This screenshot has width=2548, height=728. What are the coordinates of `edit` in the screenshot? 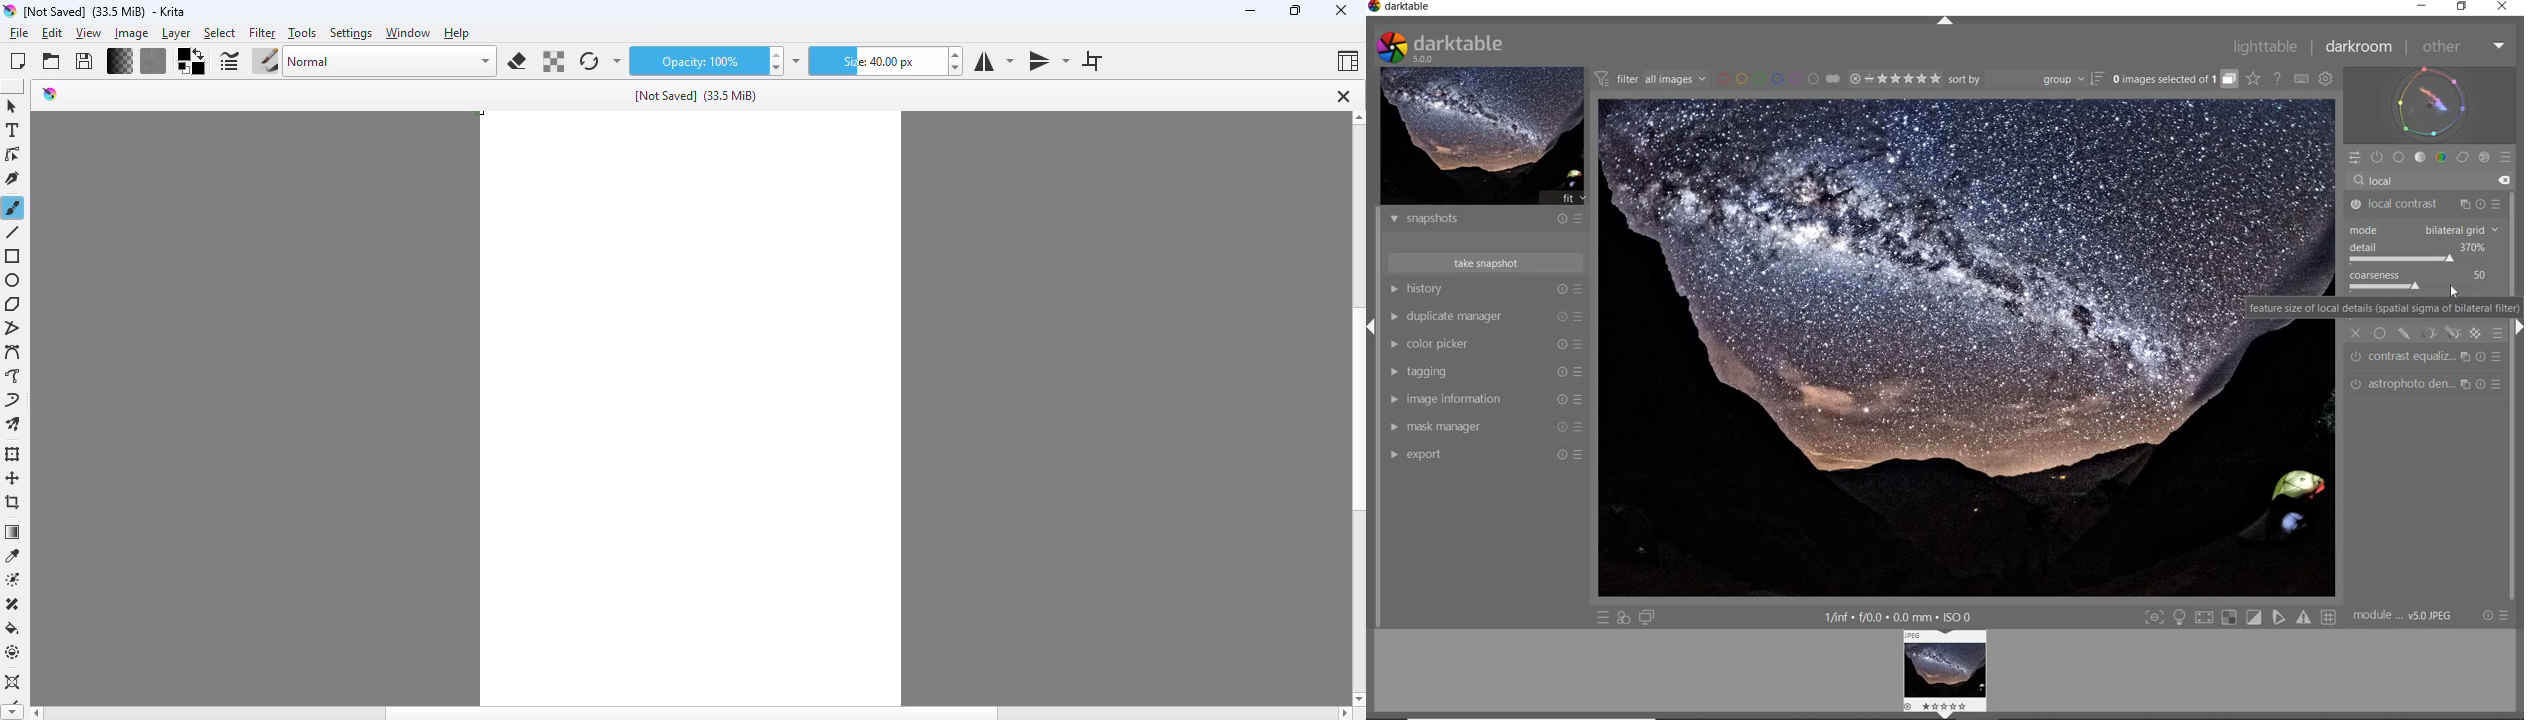 It's located at (52, 34).